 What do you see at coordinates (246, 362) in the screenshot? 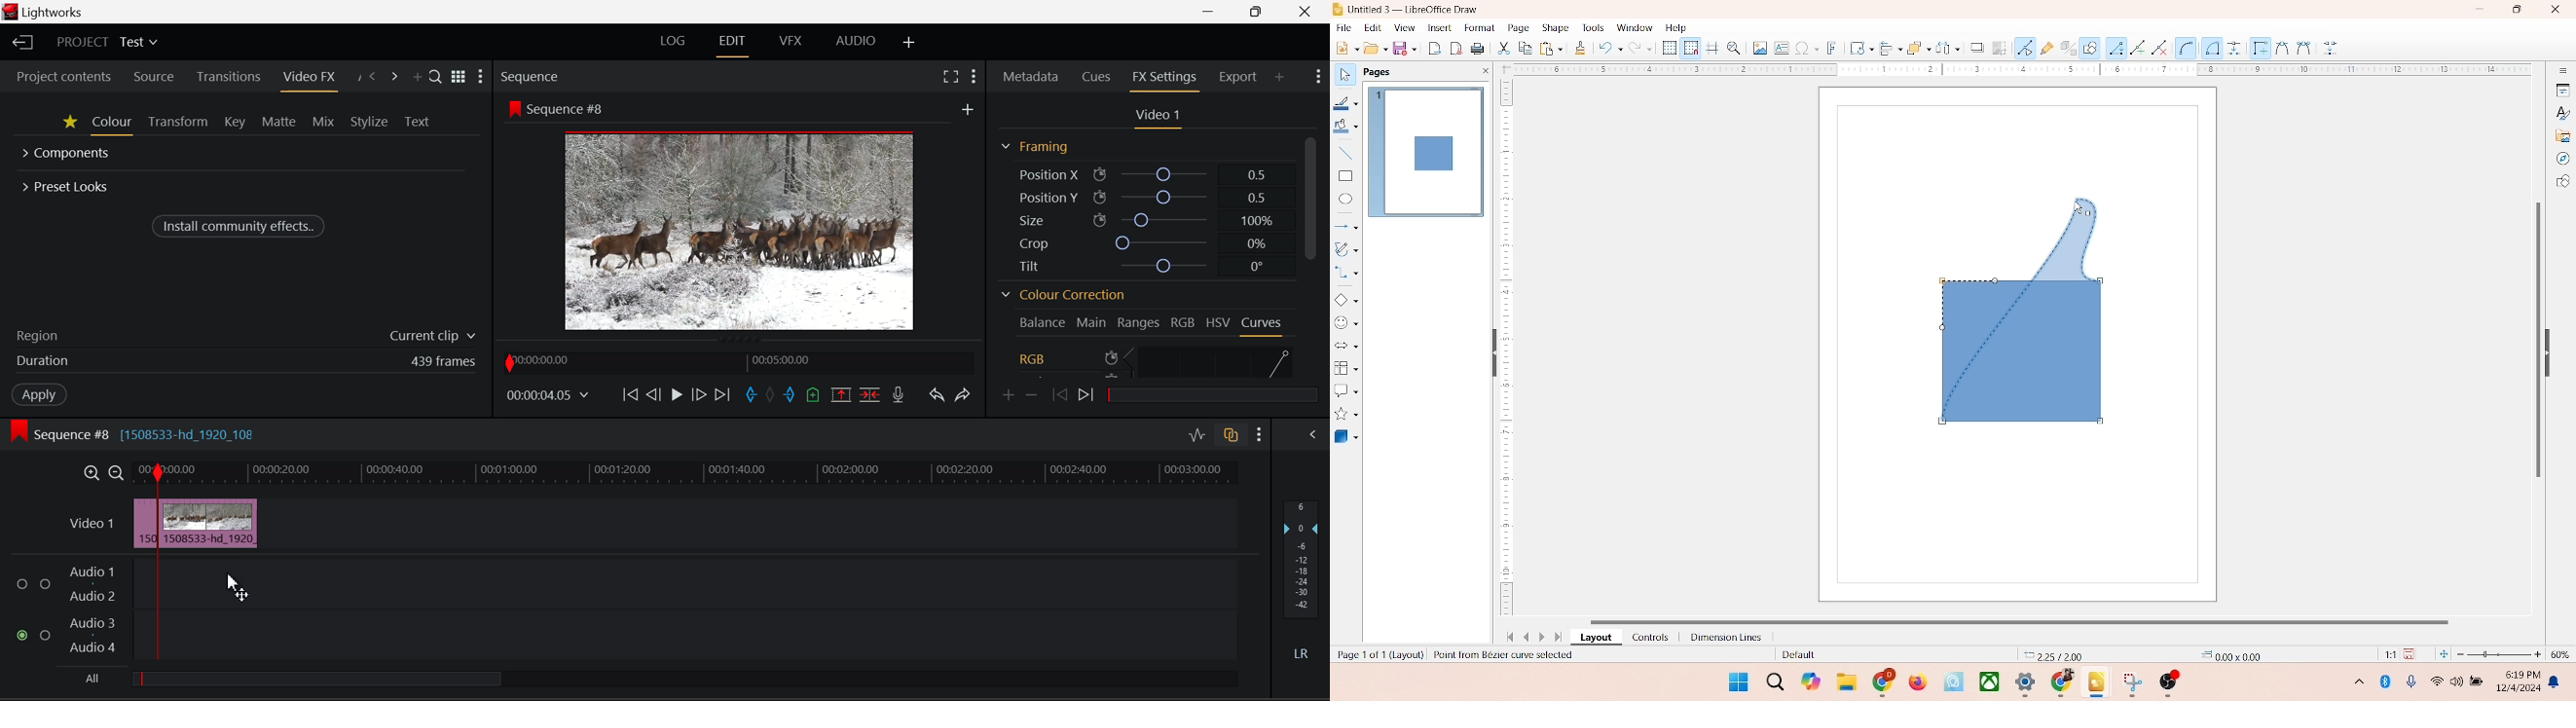
I see `Frame Duration` at bounding box center [246, 362].